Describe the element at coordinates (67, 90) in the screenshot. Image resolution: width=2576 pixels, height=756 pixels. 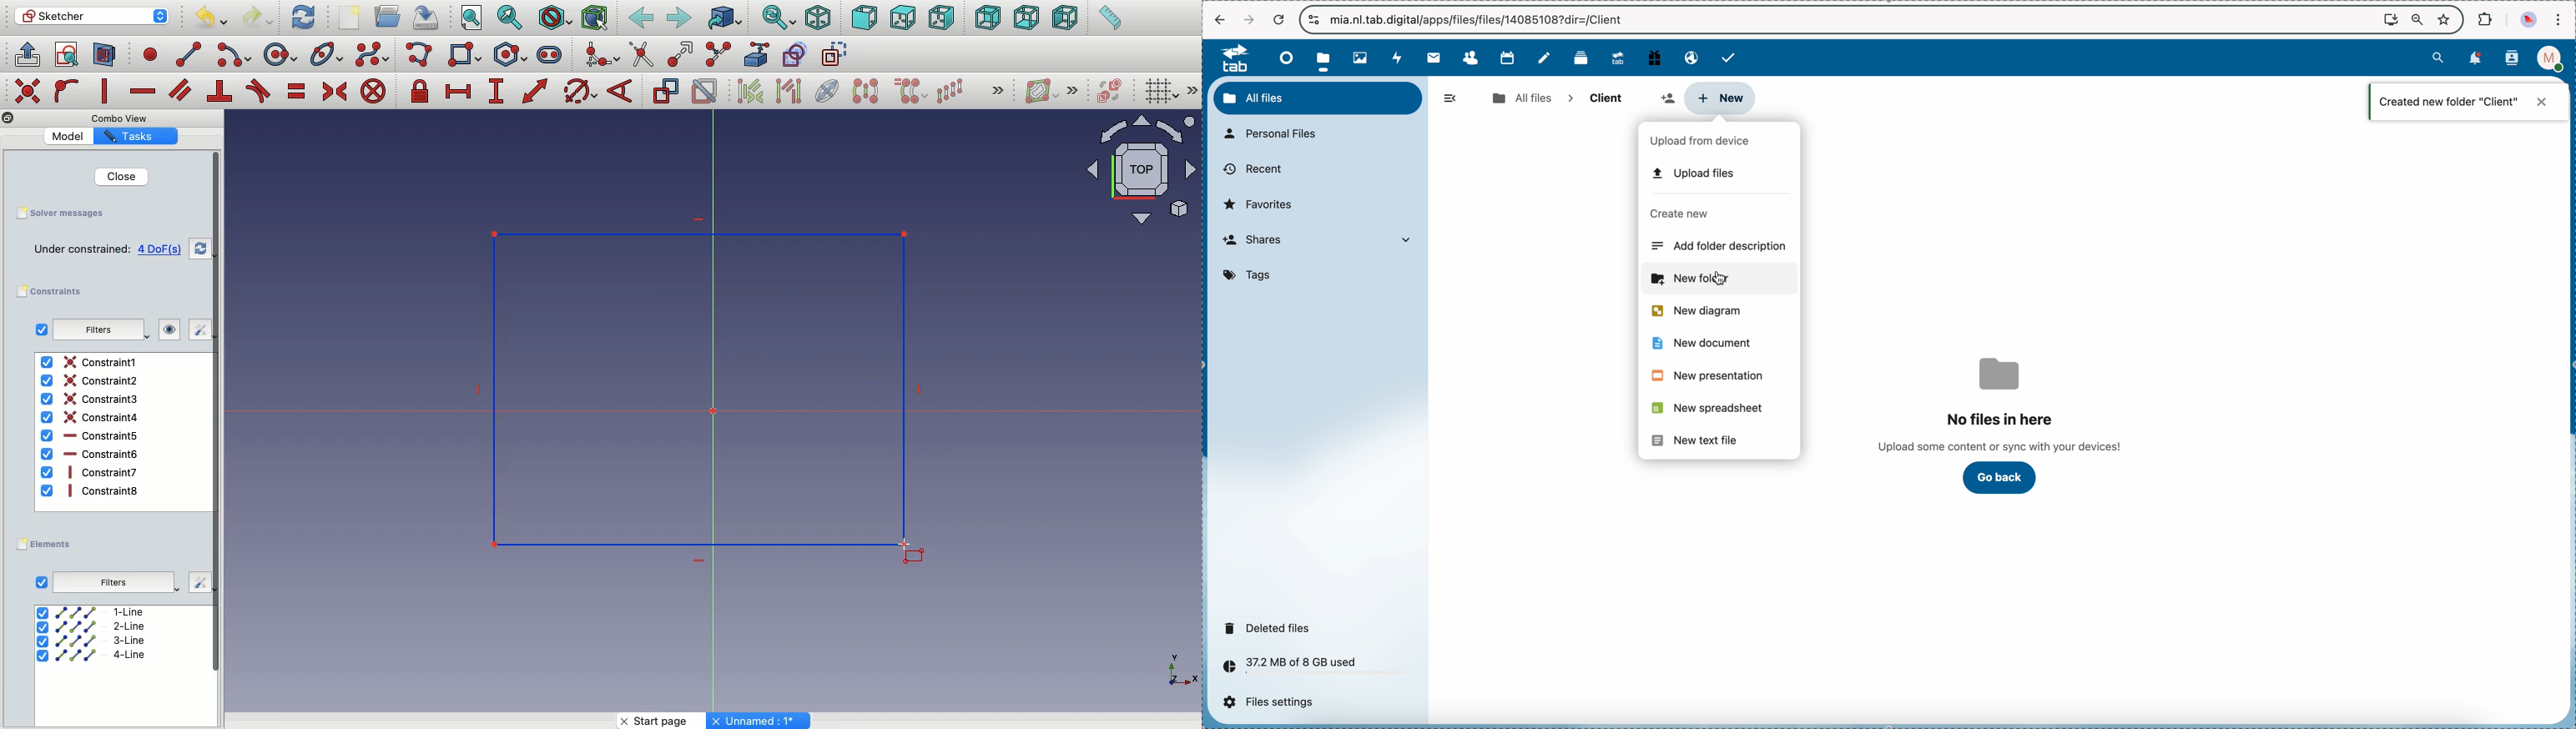
I see `constrain point onto object` at that location.